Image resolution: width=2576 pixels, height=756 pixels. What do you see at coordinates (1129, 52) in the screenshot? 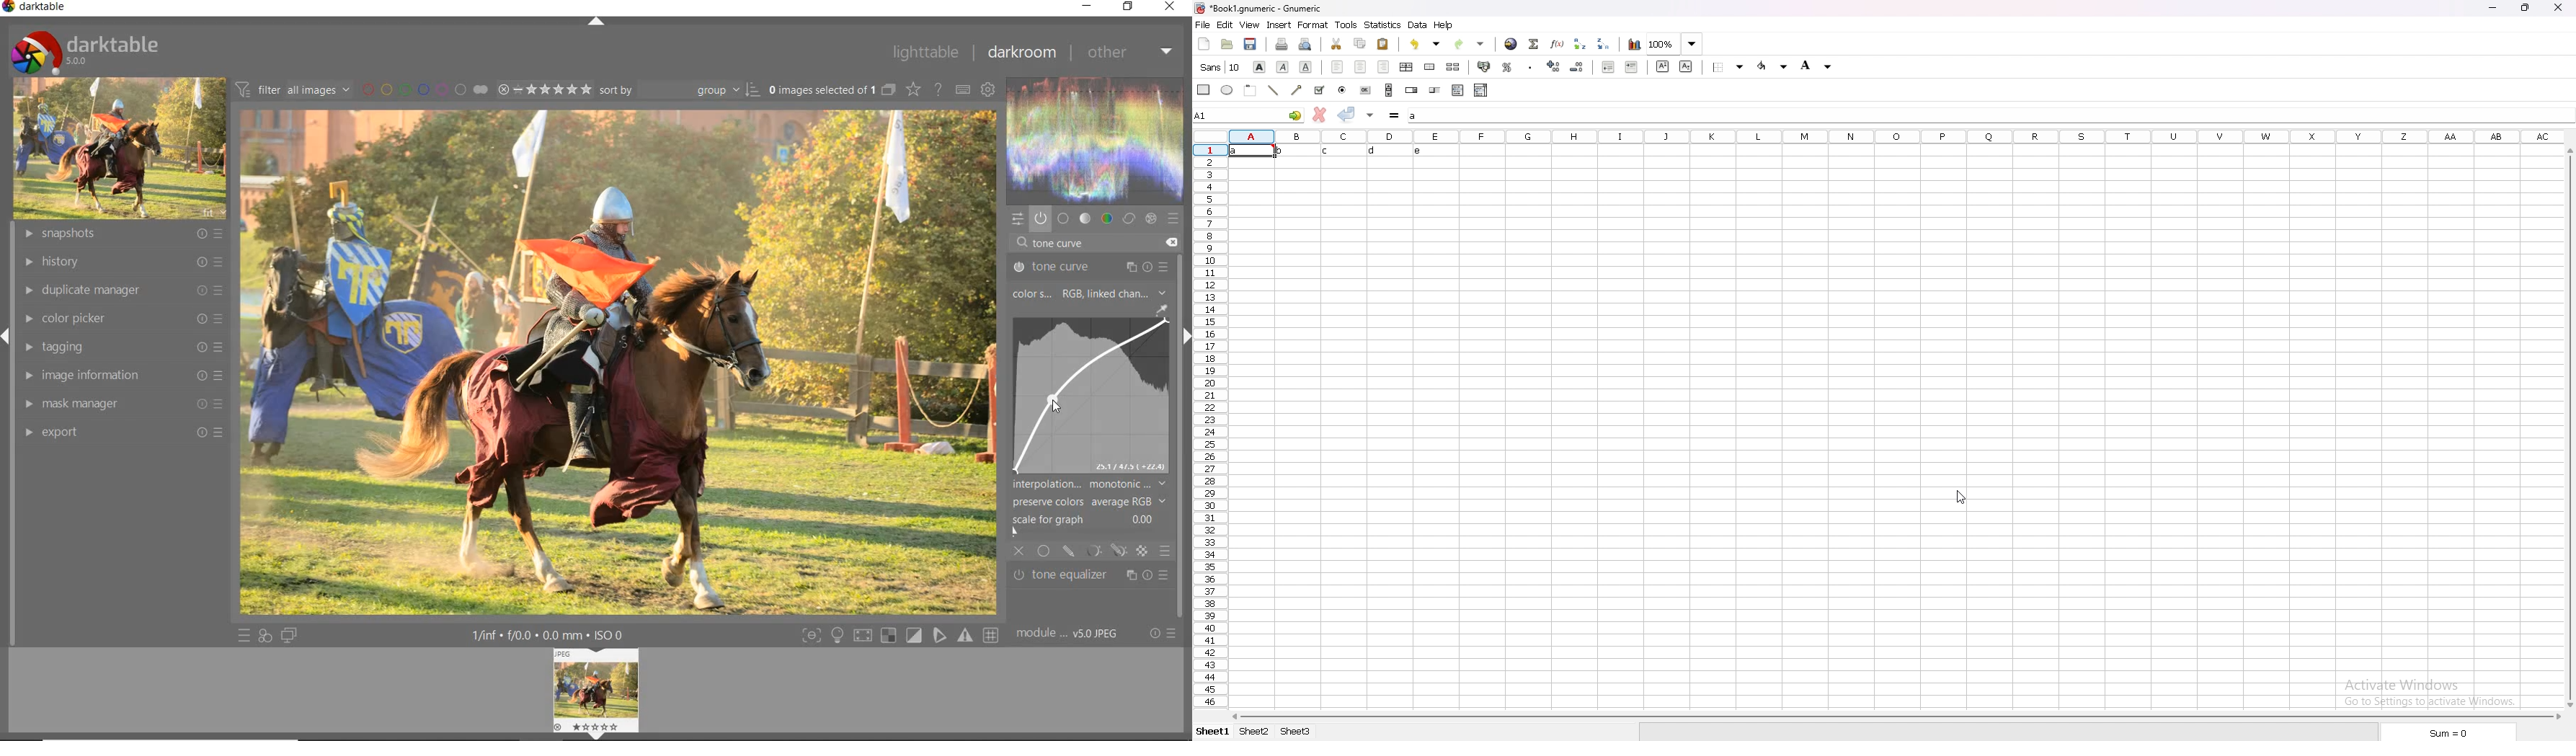
I see `other` at bounding box center [1129, 52].